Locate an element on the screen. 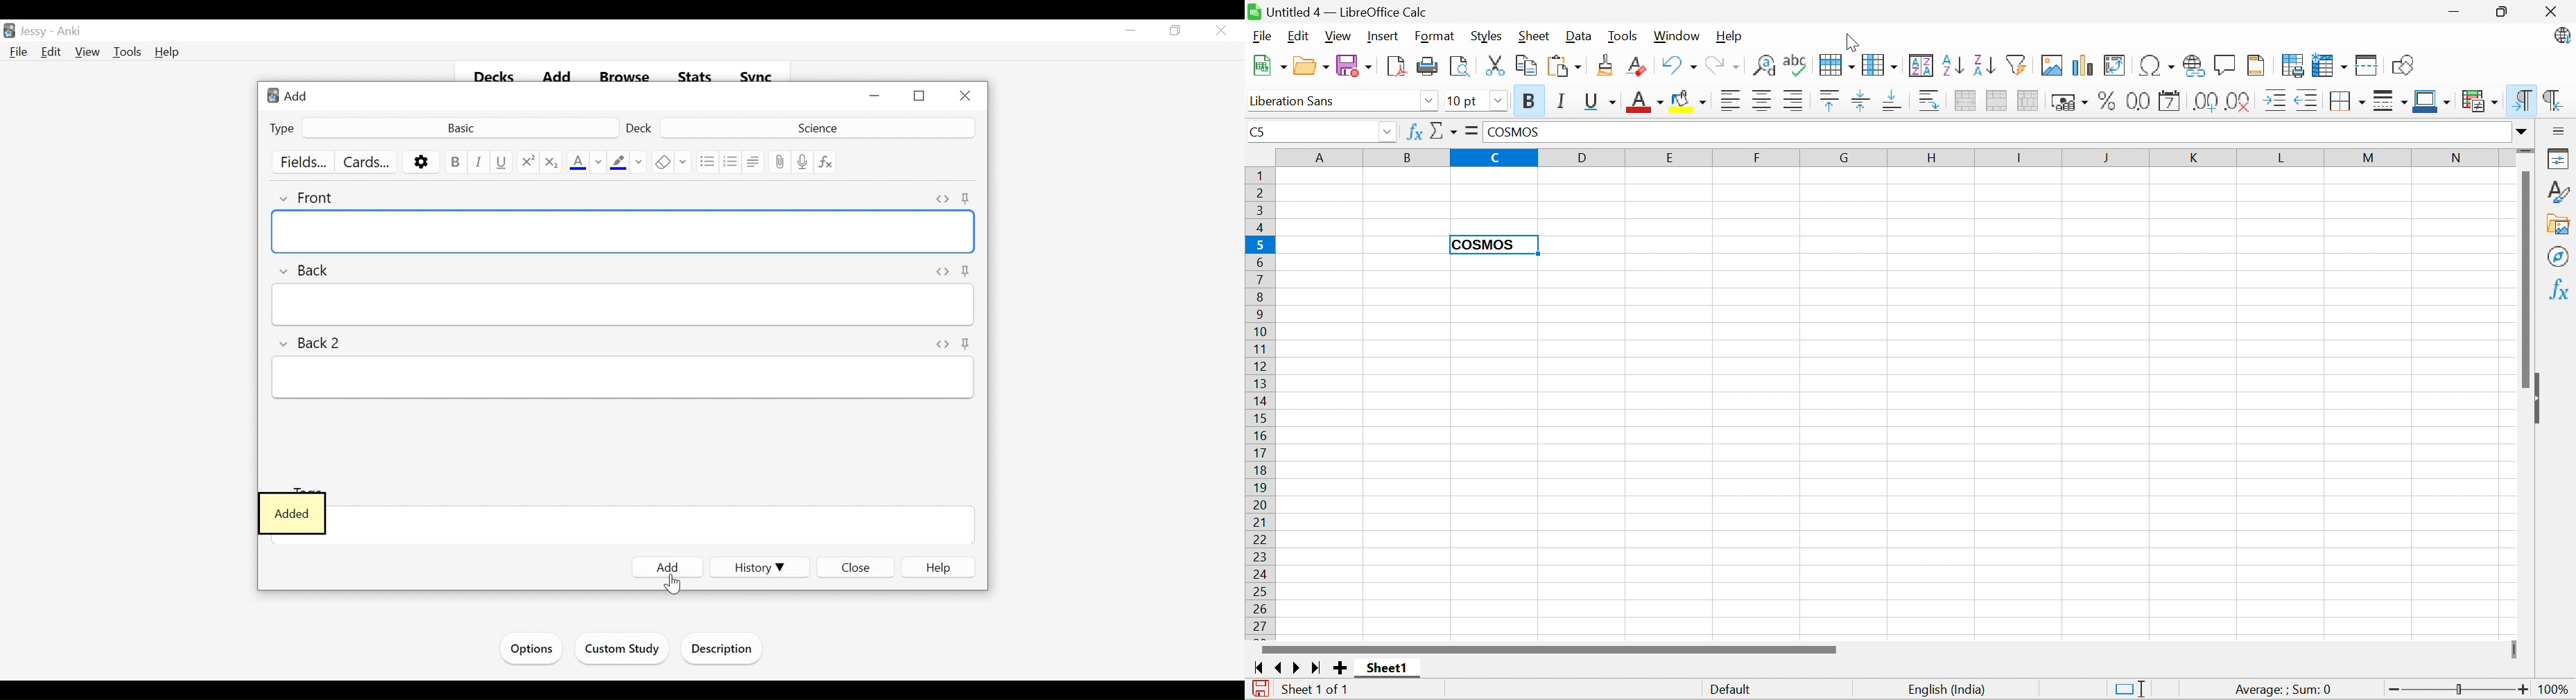 Image resolution: width=2576 pixels, height=700 pixels. Clone Frmatting is located at coordinates (1607, 64).